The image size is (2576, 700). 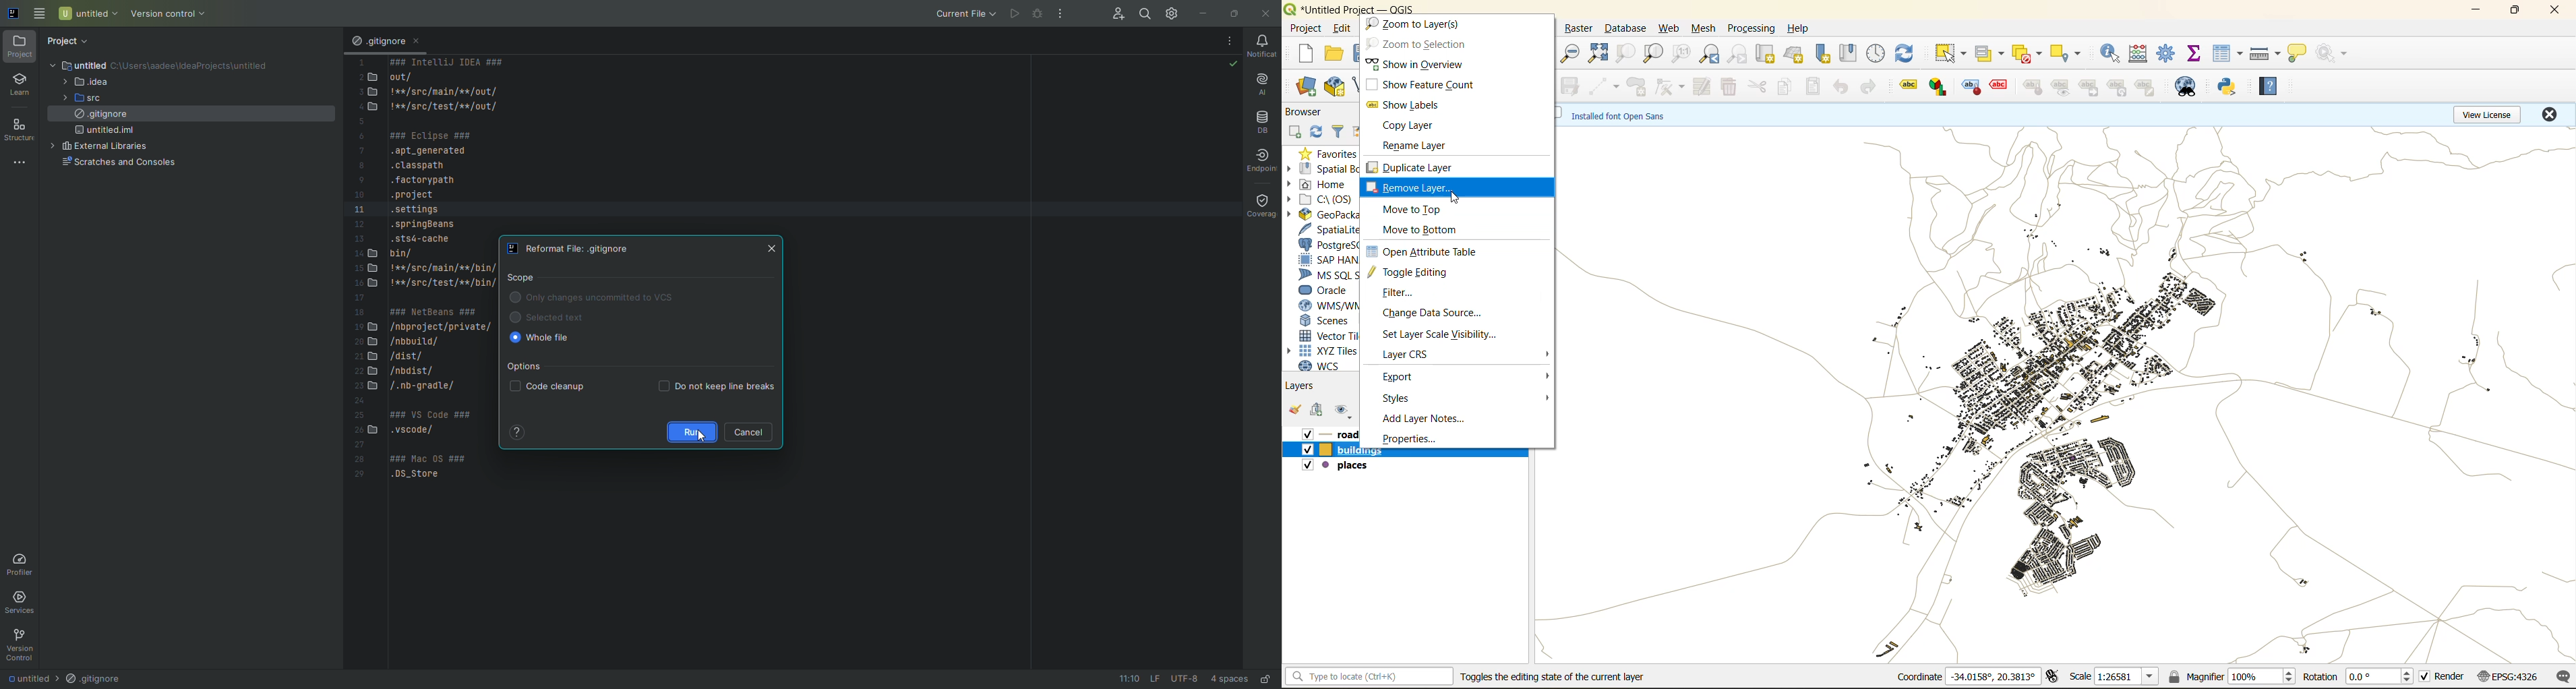 What do you see at coordinates (2169, 55) in the screenshot?
I see `tool box` at bounding box center [2169, 55].